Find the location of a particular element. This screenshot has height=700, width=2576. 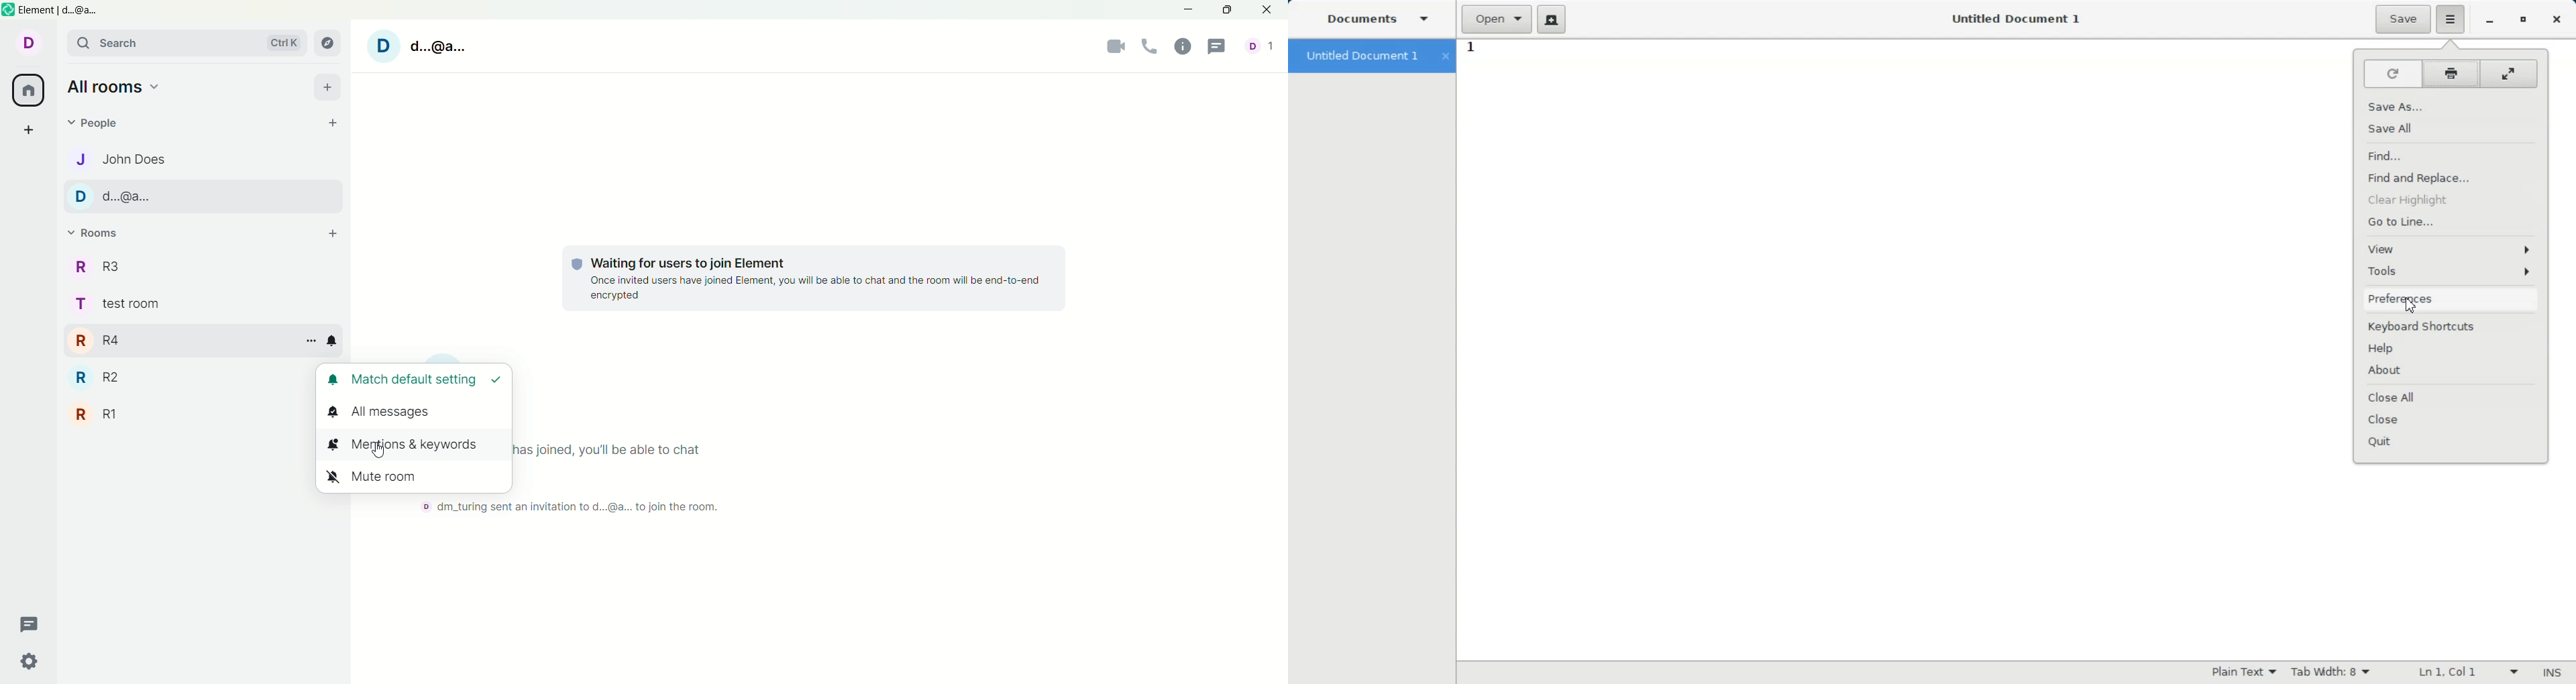

dm_turing sent an invitation to current account to join the room is located at coordinates (568, 507).